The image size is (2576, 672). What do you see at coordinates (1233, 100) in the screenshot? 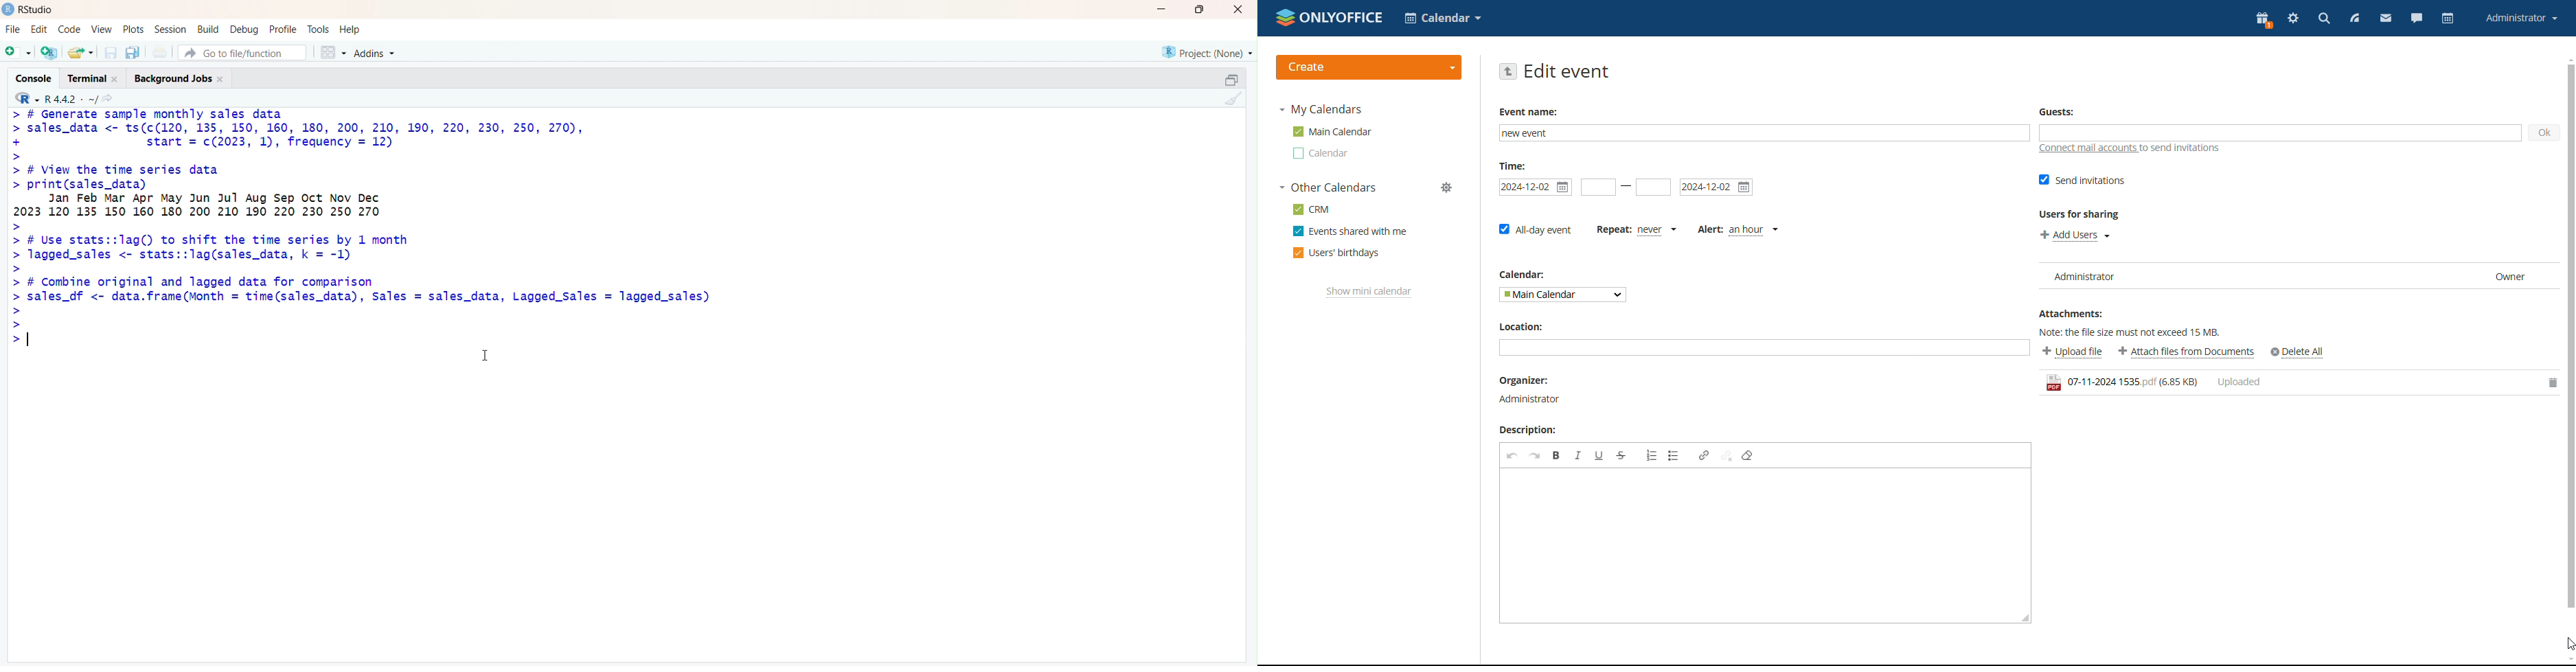
I see `clear console` at bounding box center [1233, 100].